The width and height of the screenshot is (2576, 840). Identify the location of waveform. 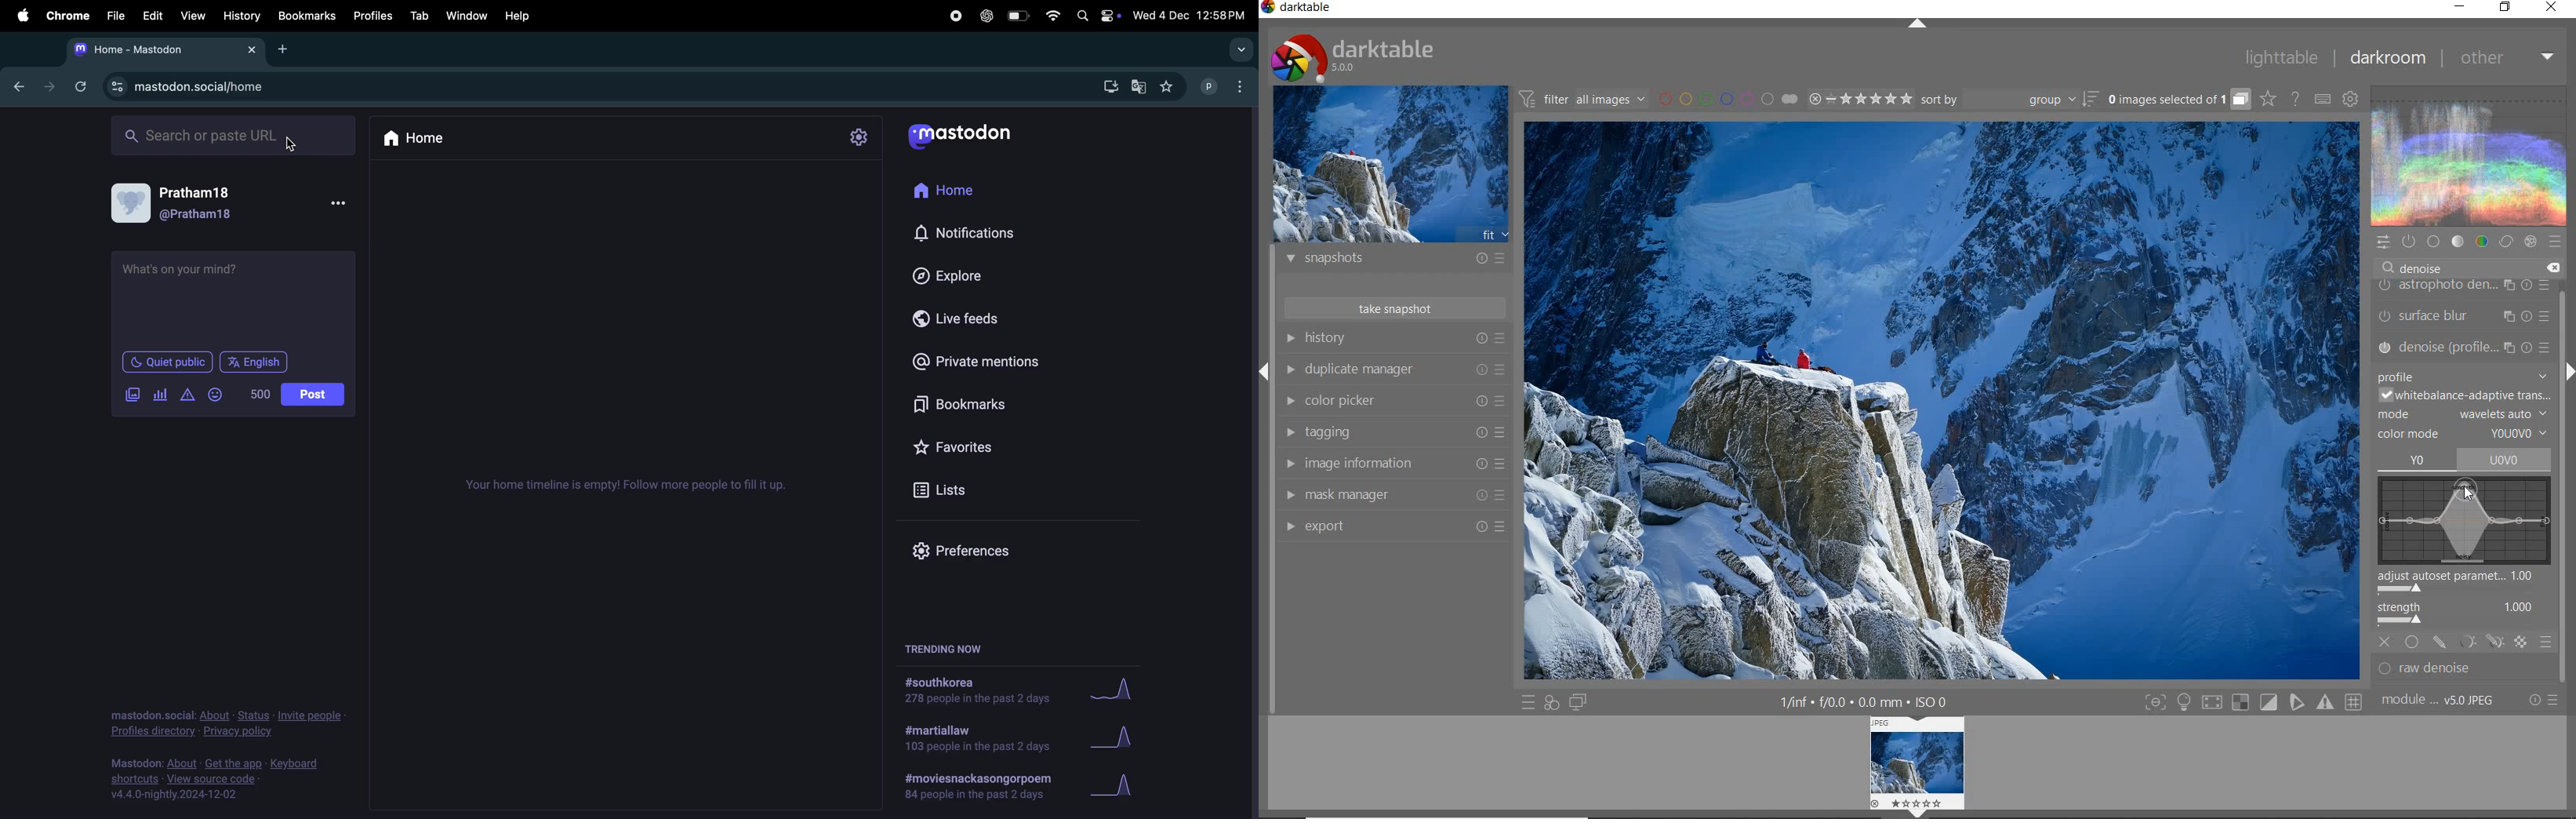
(2467, 155).